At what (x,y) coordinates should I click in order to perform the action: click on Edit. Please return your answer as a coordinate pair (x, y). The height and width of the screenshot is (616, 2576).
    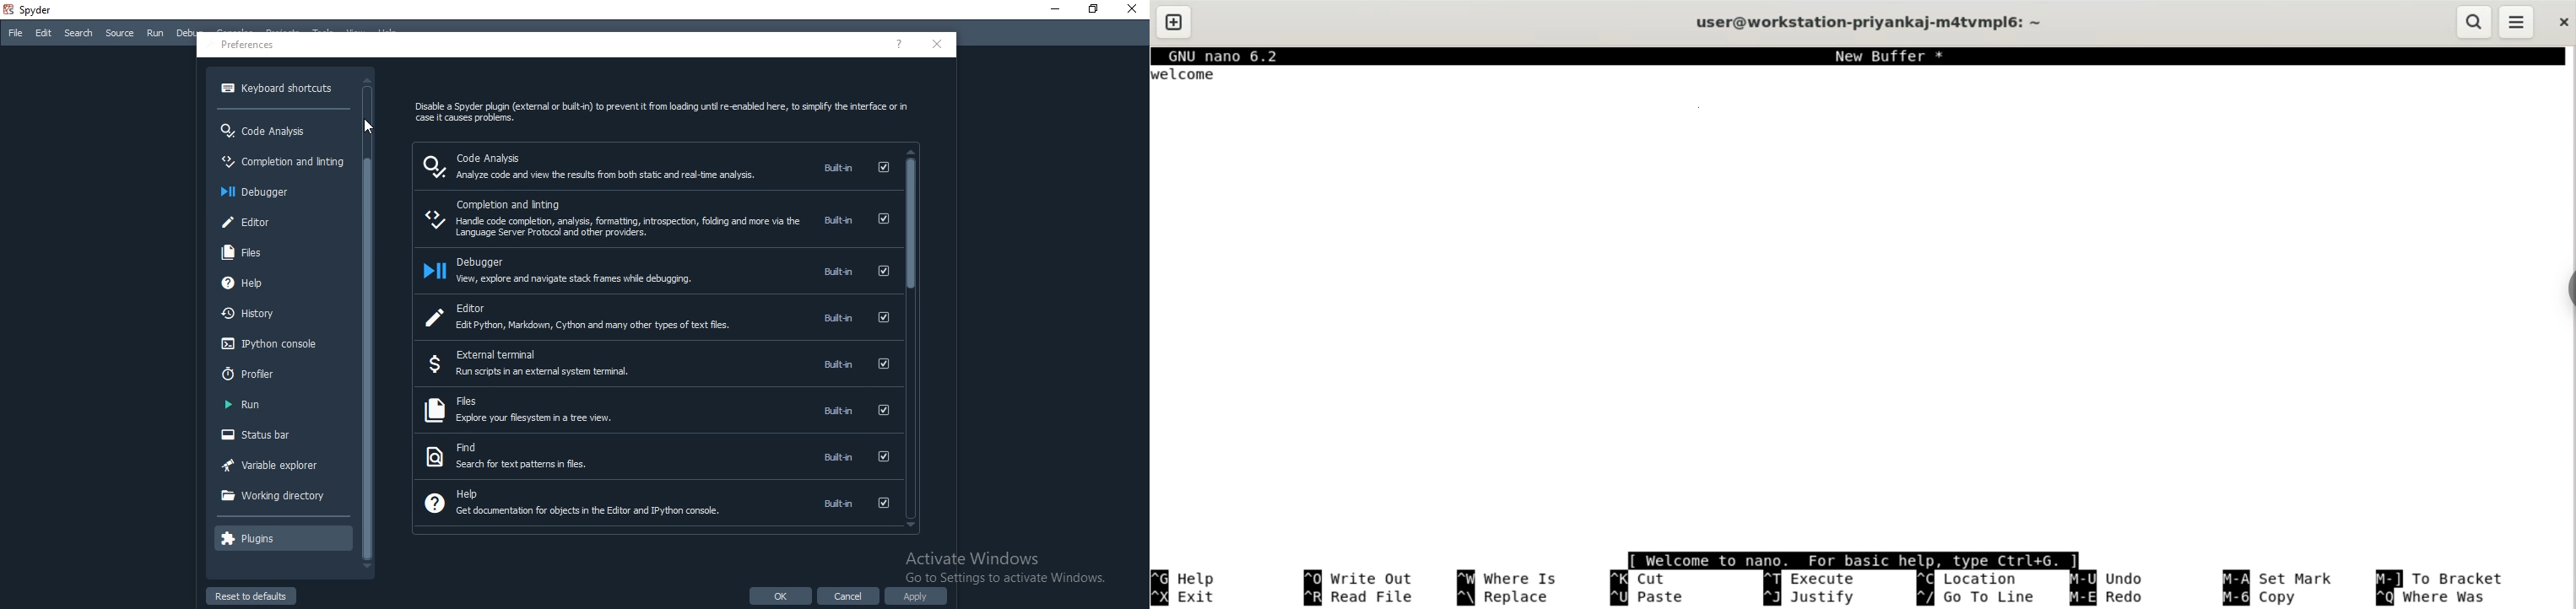
    Looking at the image, I should click on (44, 33).